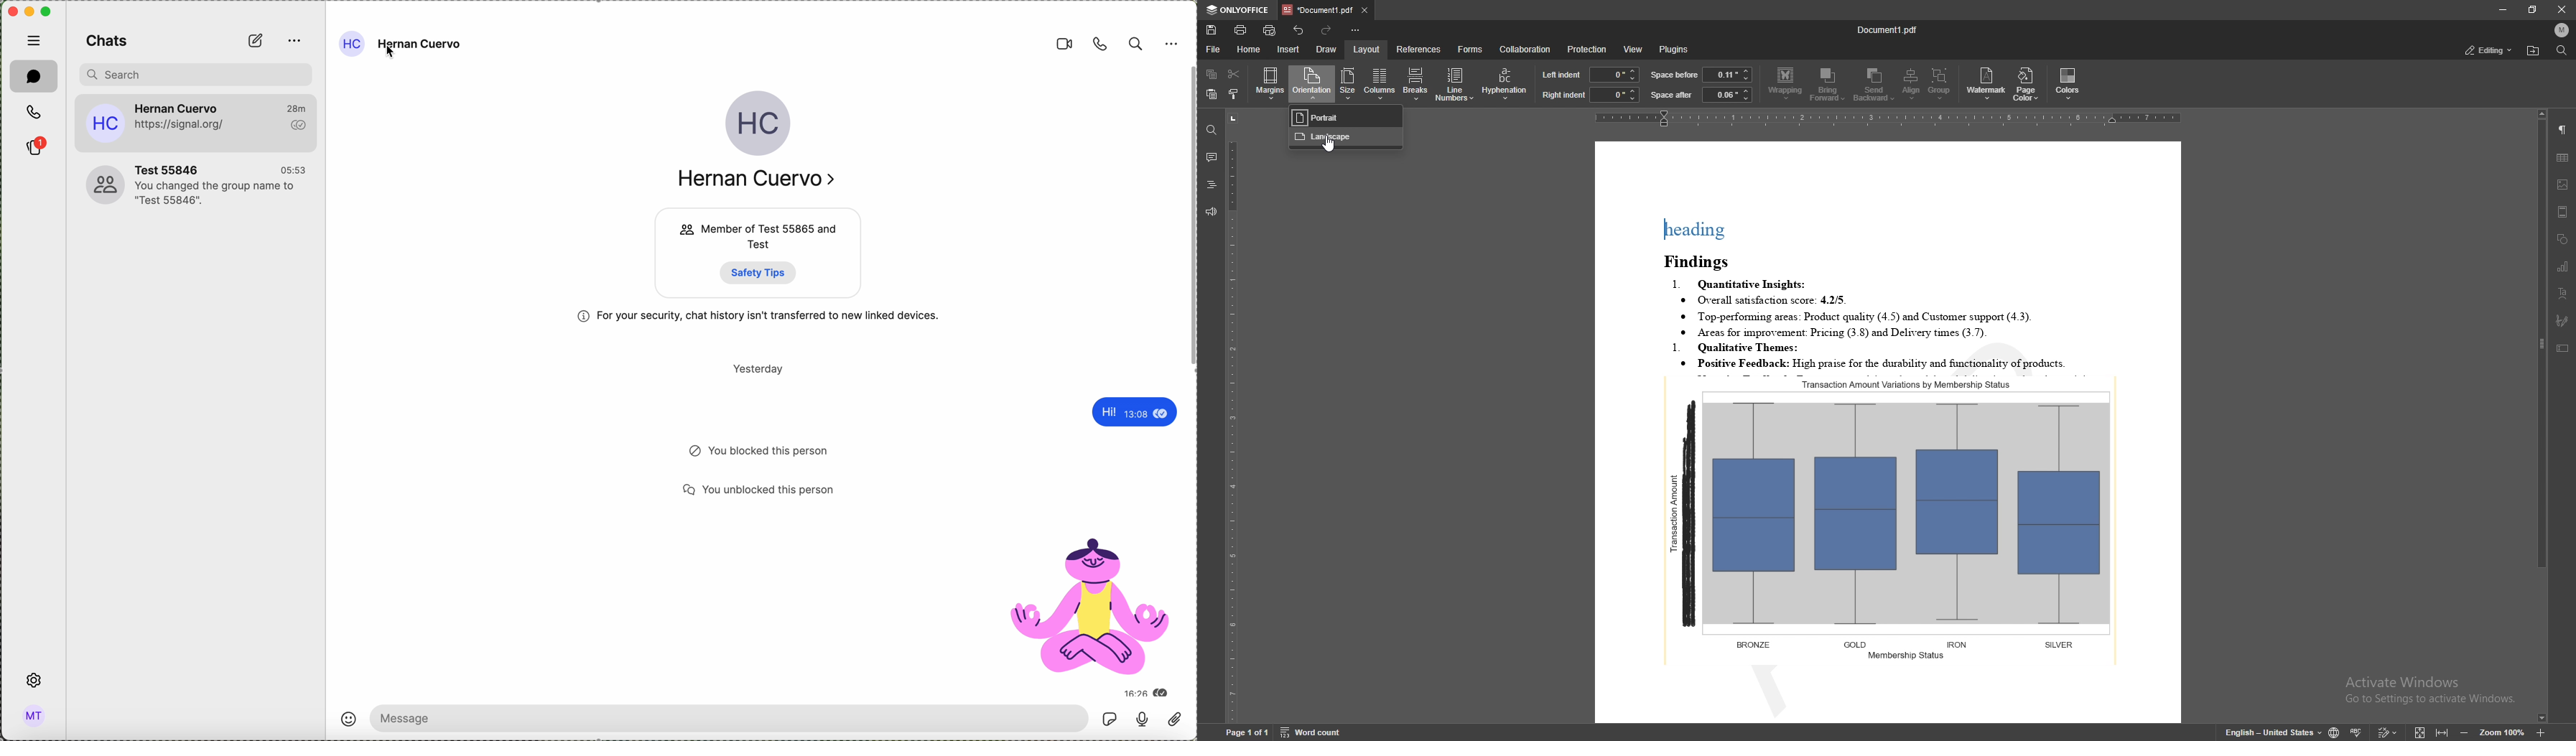  What do you see at coordinates (440, 45) in the screenshot?
I see `cursor on Hernan Cuervo profile` at bounding box center [440, 45].